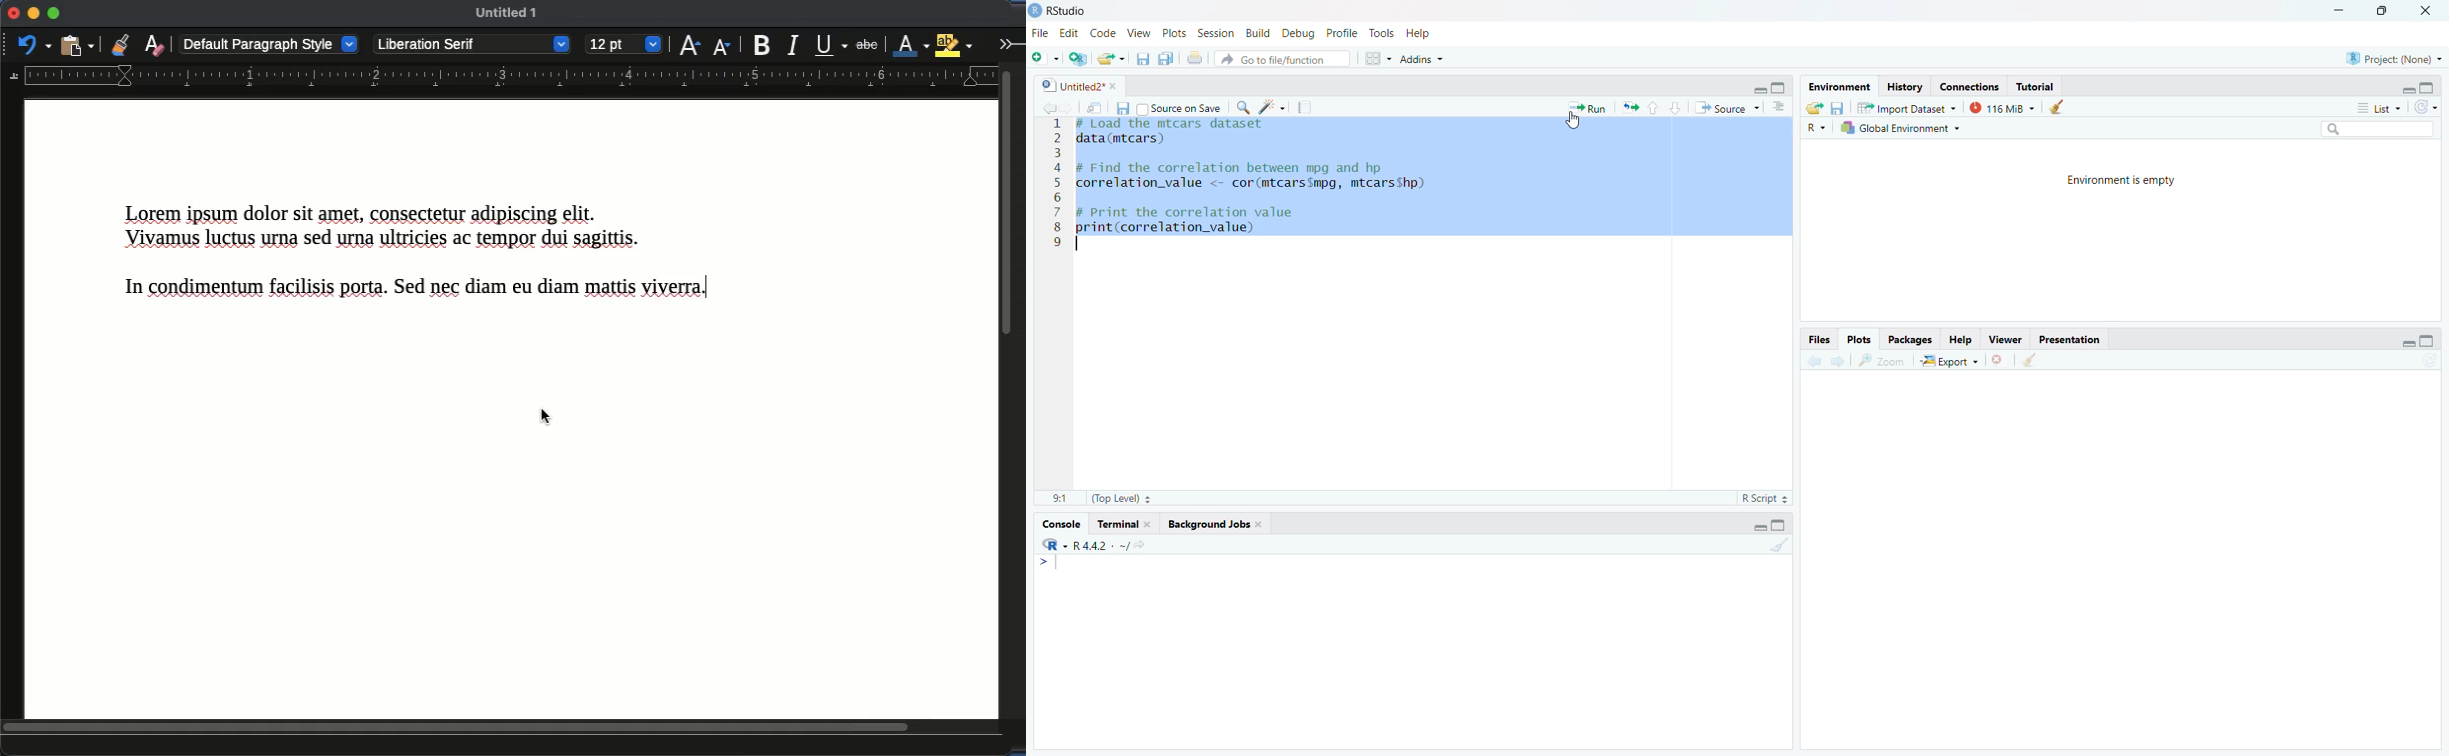  I want to click on Liberation serif - font, so click(473, 44).